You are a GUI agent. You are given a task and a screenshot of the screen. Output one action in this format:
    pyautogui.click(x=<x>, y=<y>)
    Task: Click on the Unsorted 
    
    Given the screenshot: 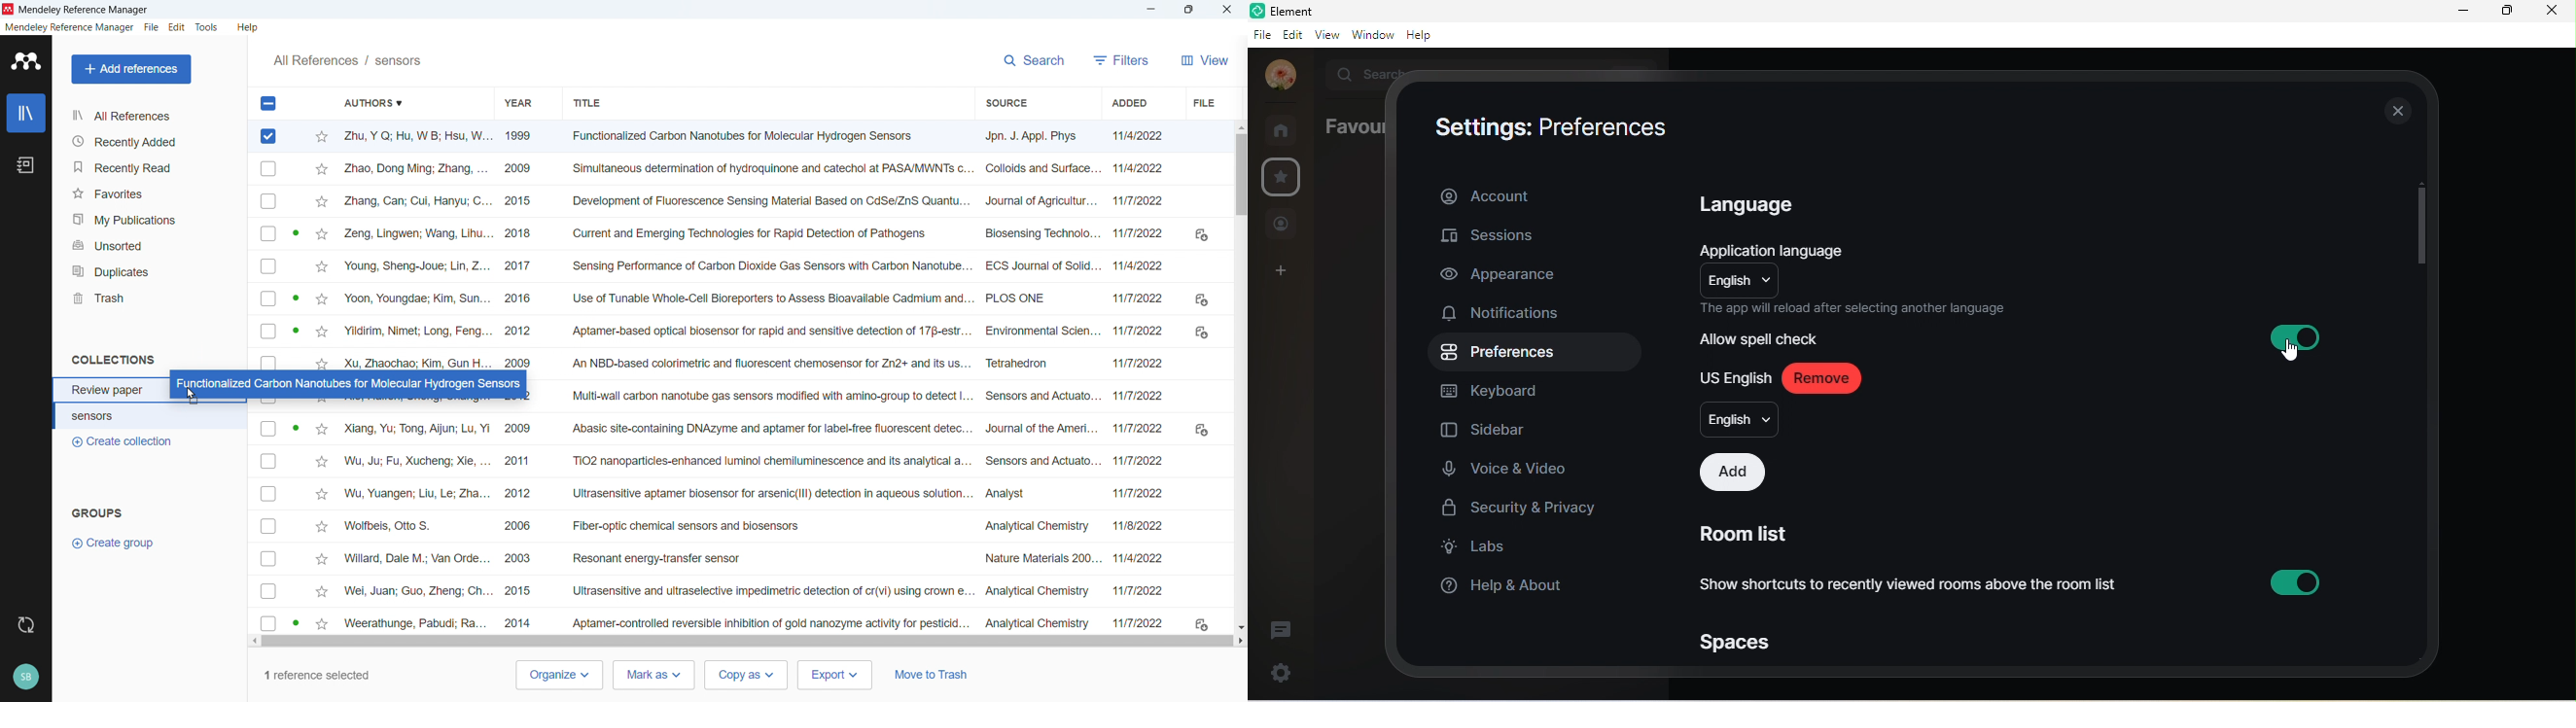 What is the action you would take?
    pyautogui.click(x=153, y=246)
    